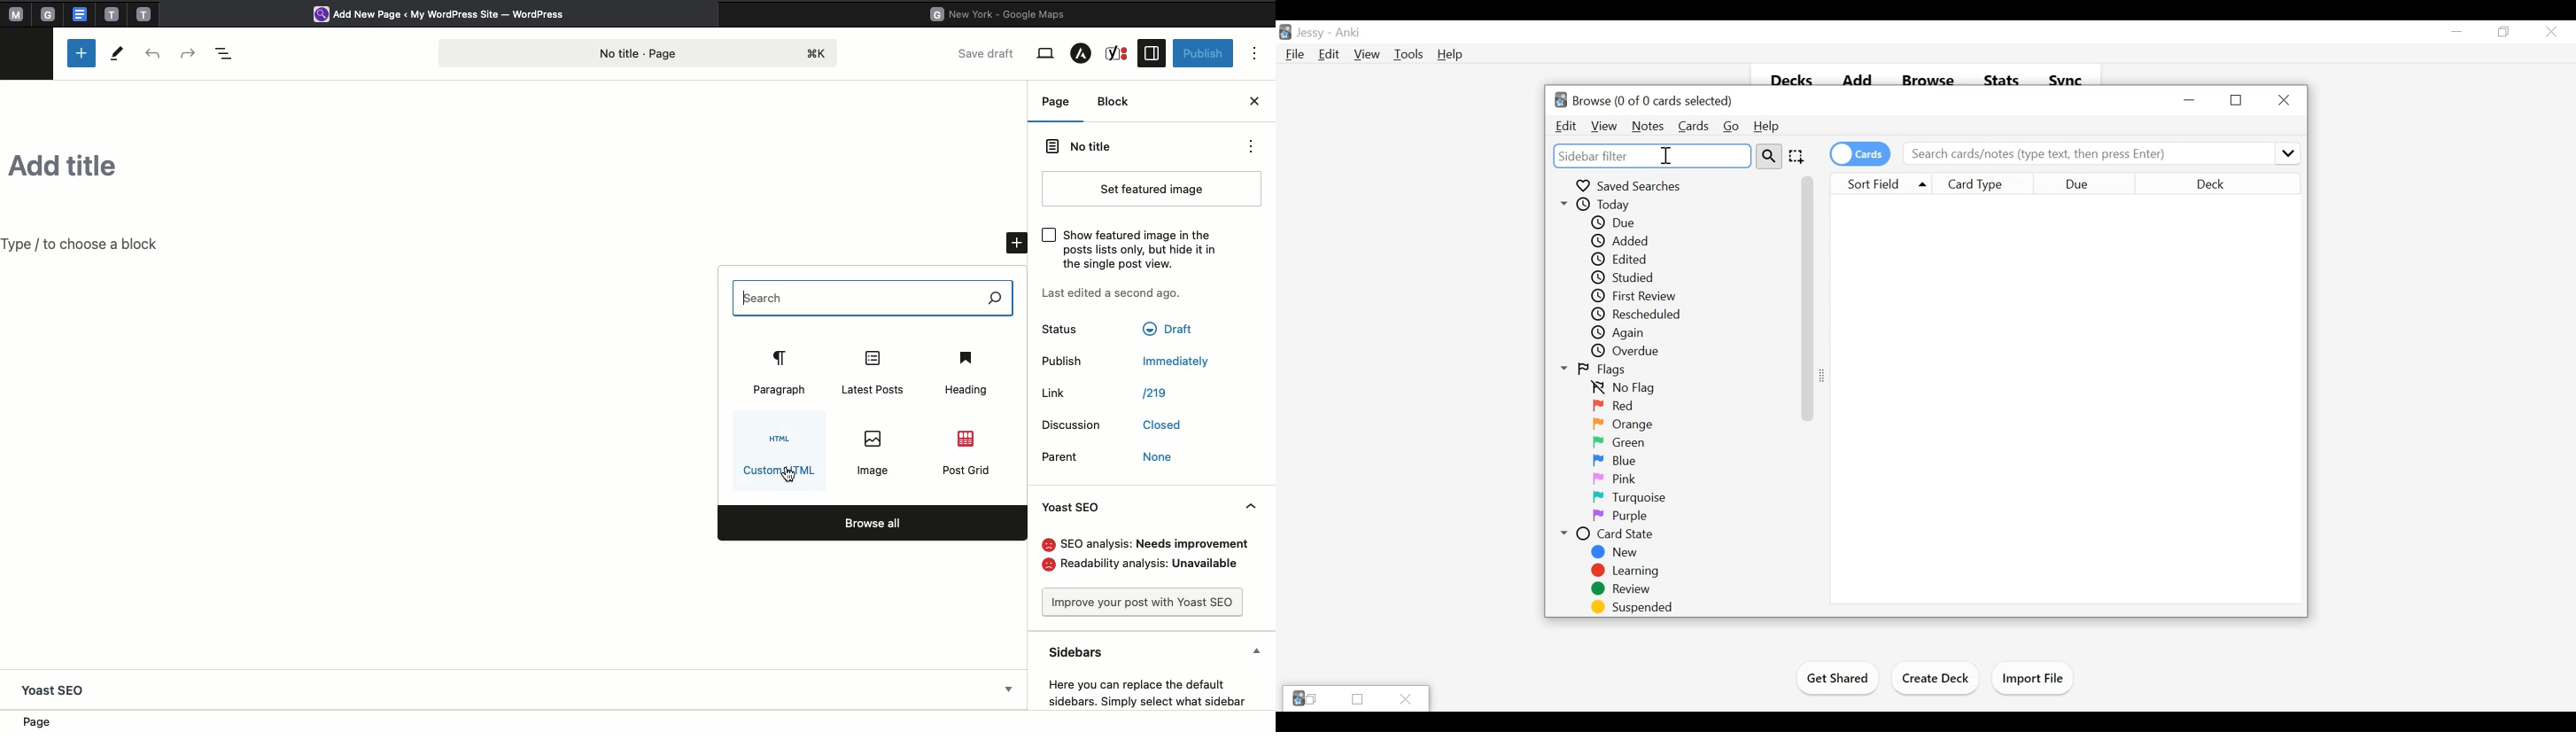  I want to click on Browse all, so click(873, 523).